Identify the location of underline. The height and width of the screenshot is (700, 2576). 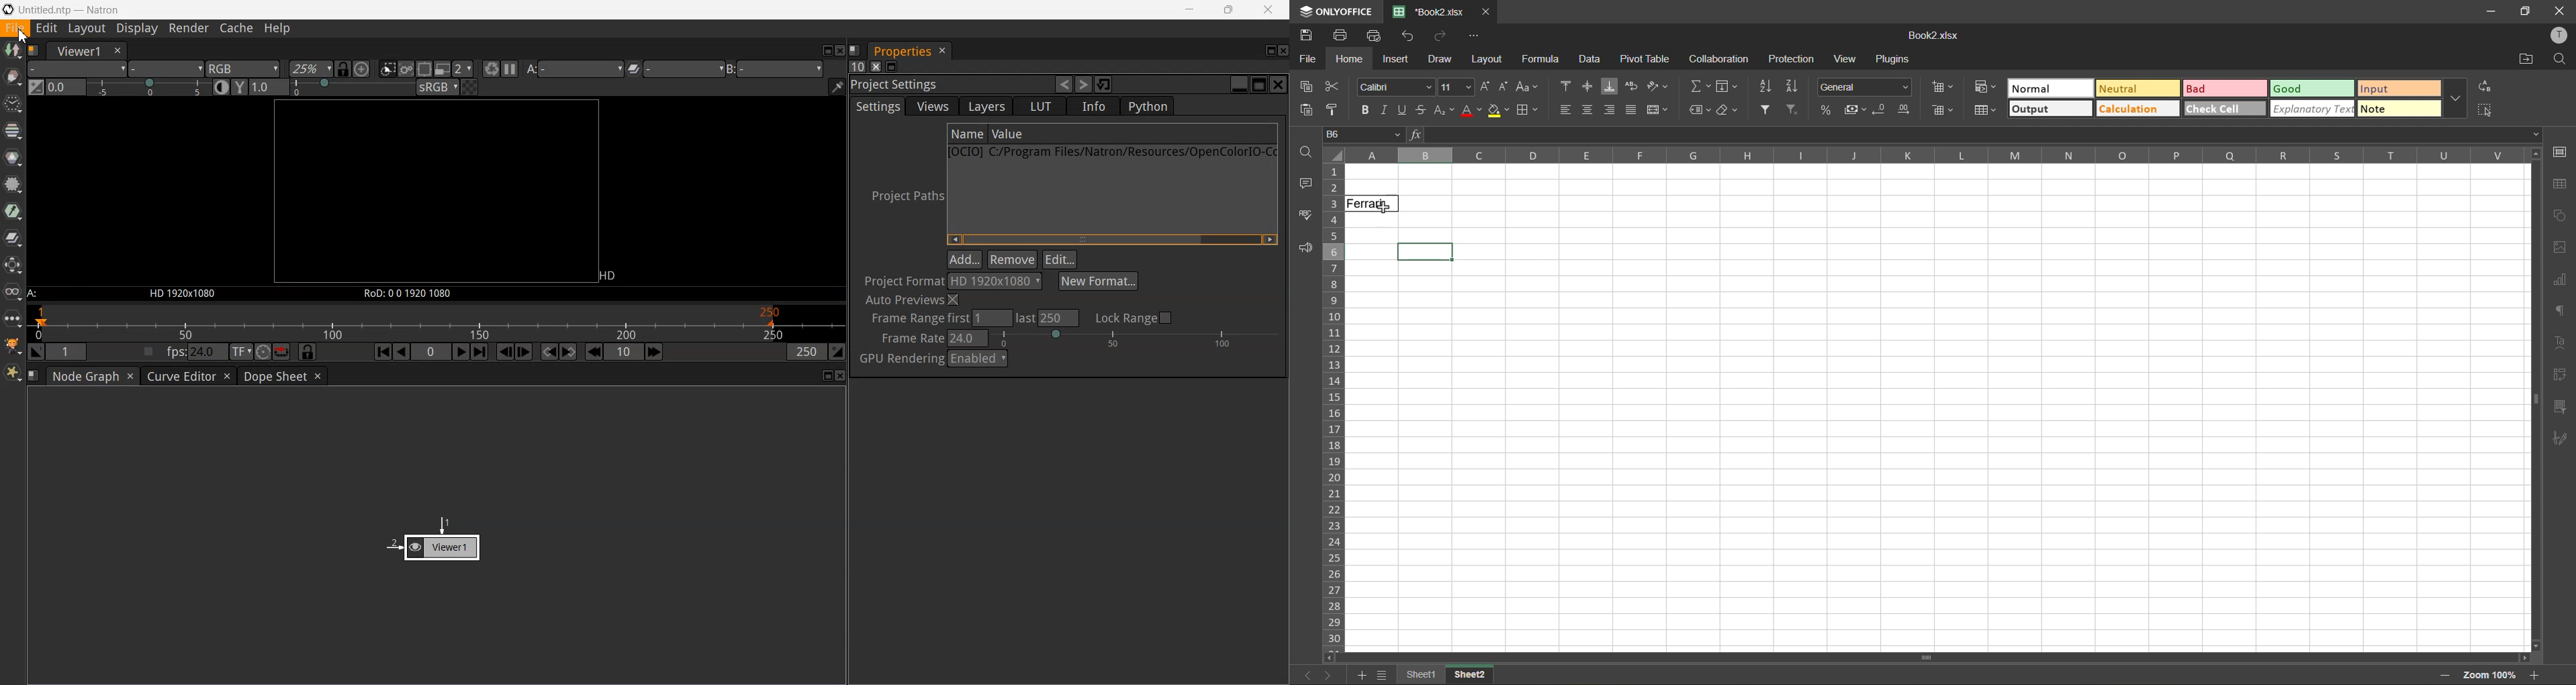
(1404, 111).